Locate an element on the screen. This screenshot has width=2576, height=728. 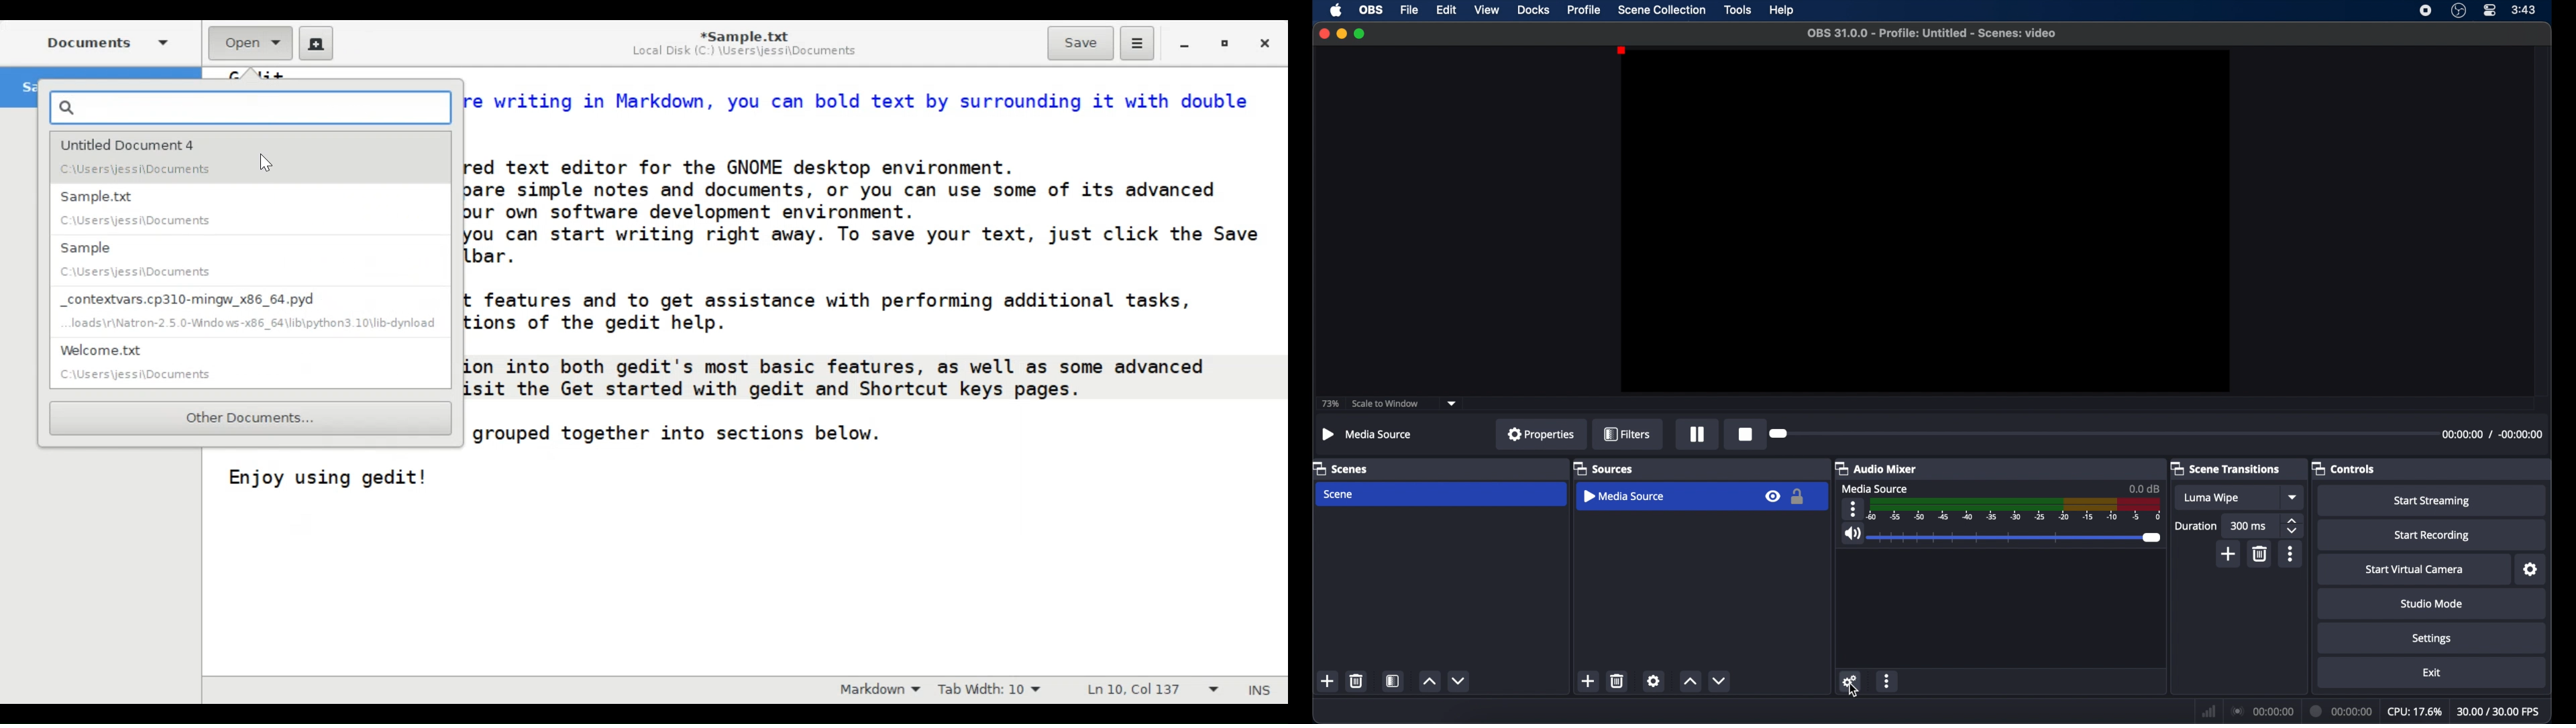
network is located at coordinates (2209, 712).